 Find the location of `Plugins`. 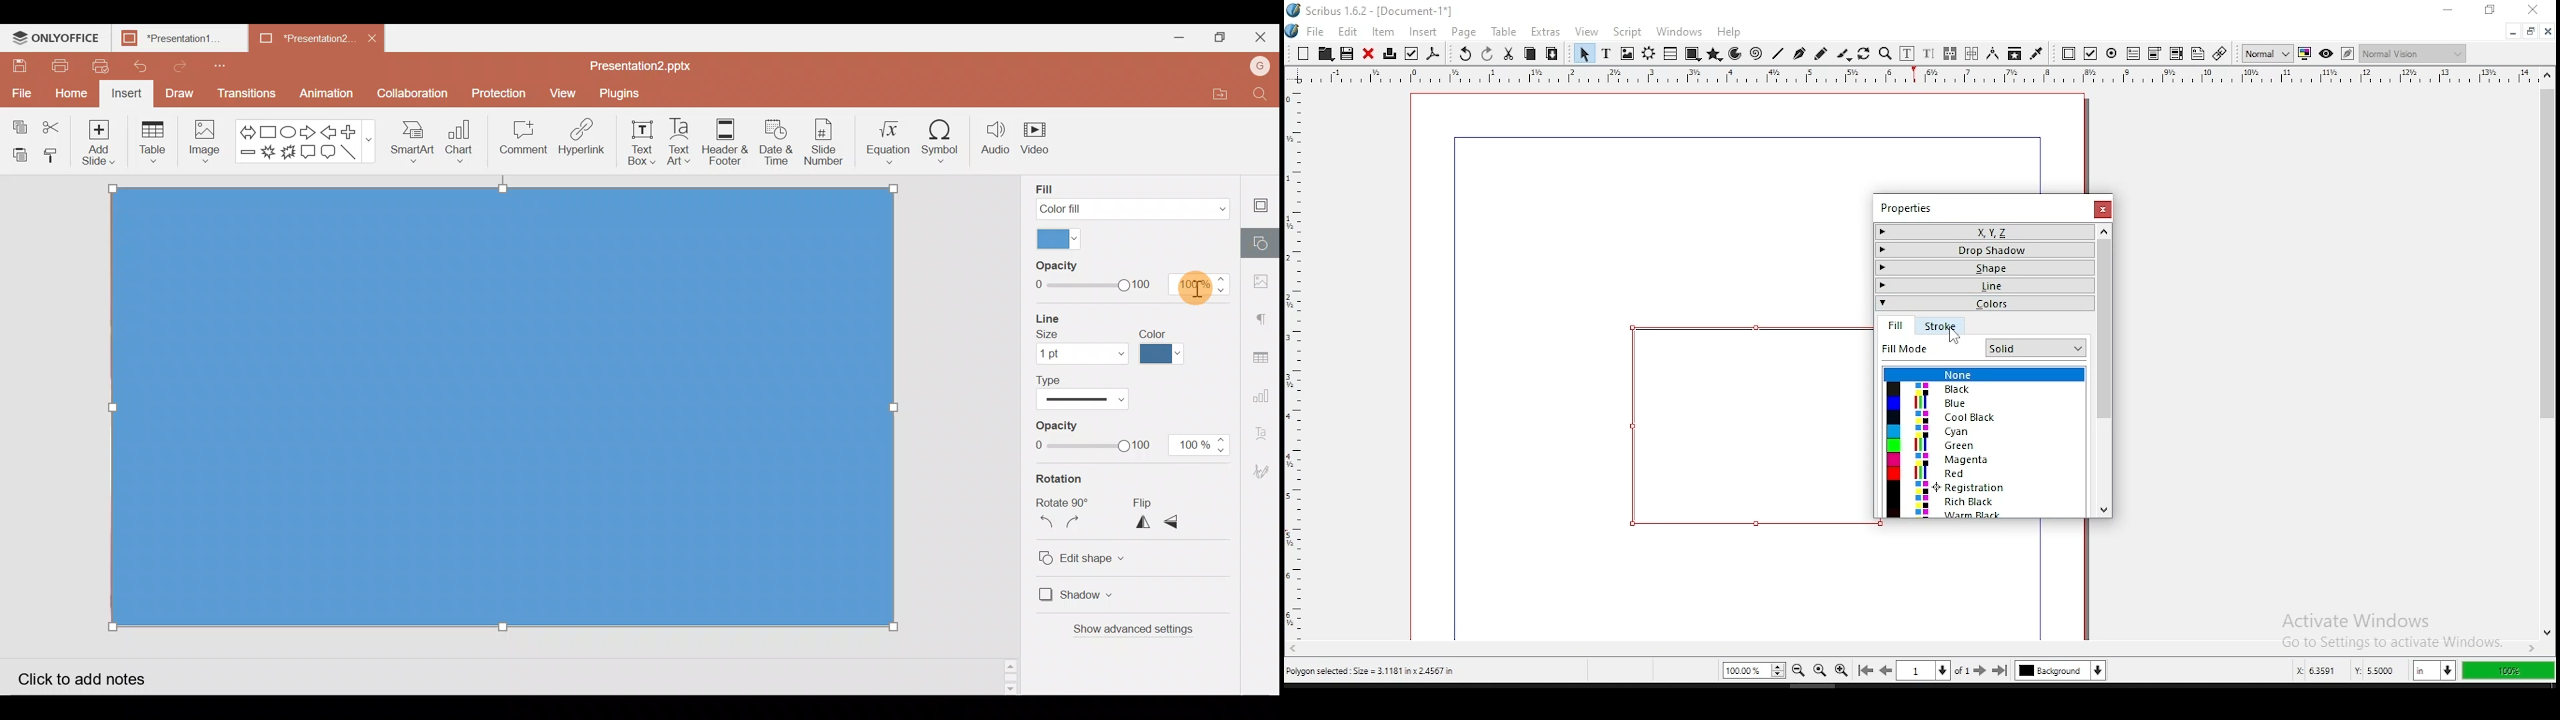

Plugins is located at coordinates (624, 93).